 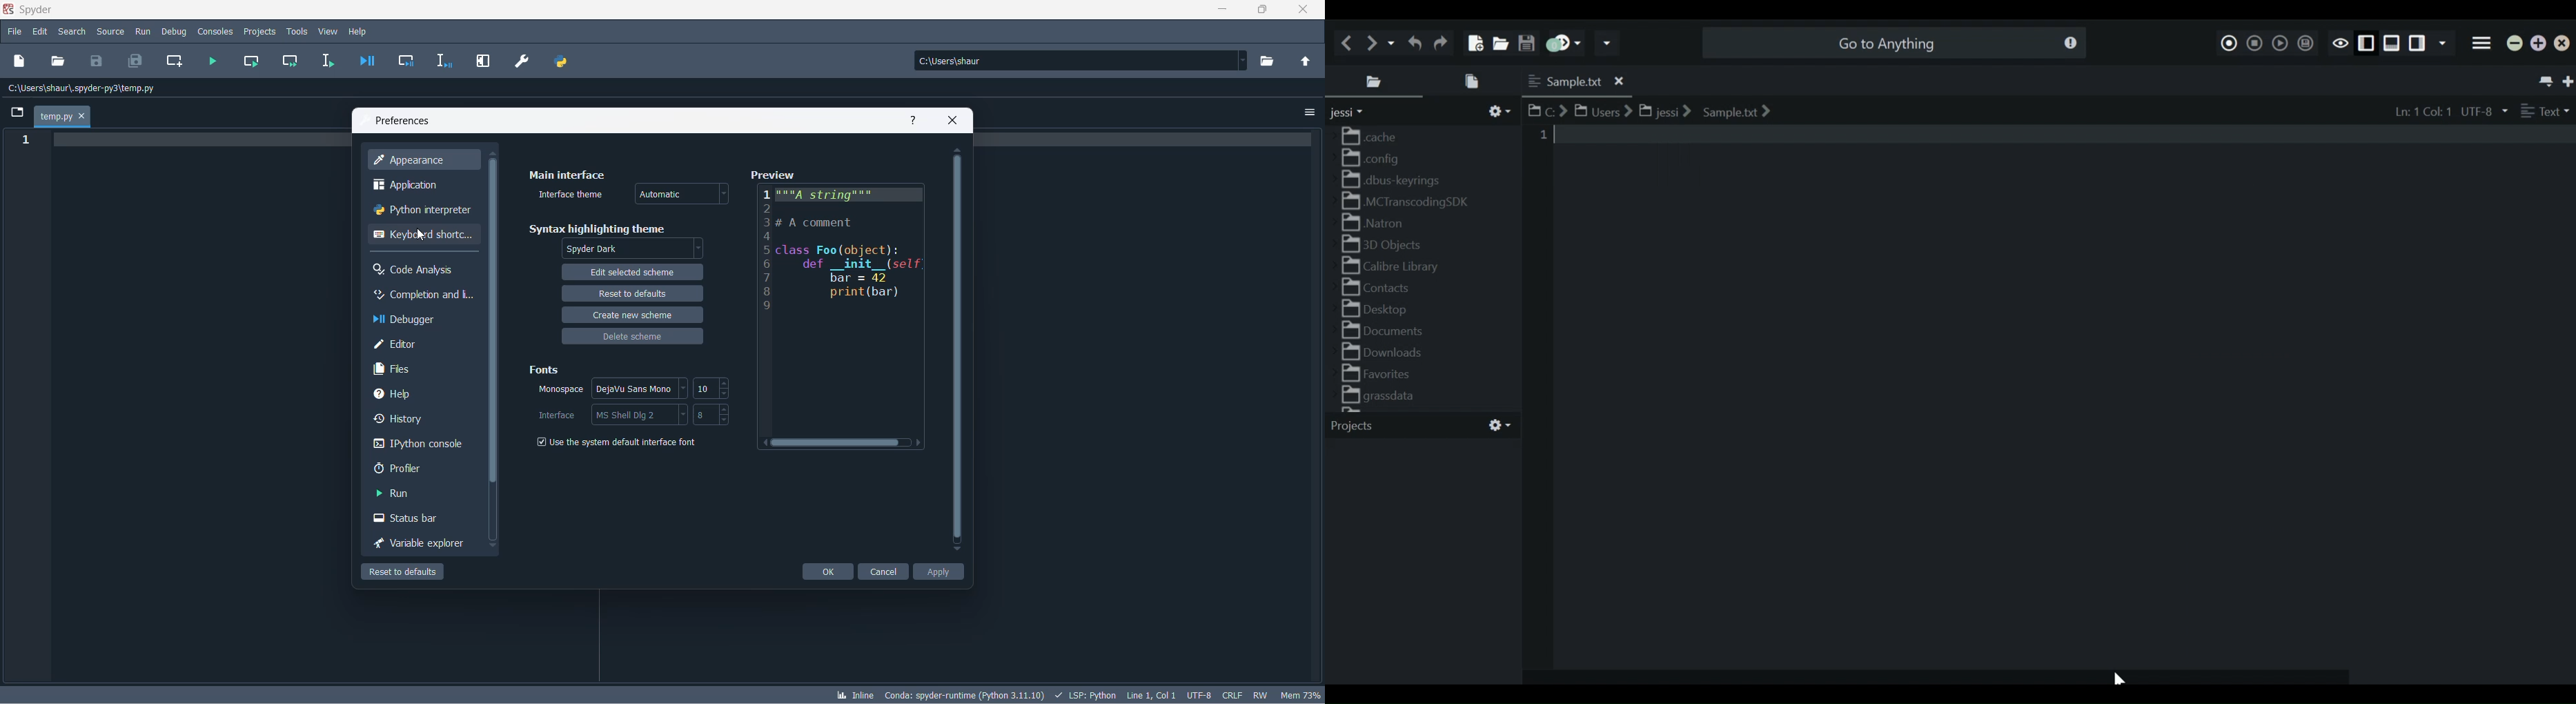 I want to click on path, so click(x=84, y=90).